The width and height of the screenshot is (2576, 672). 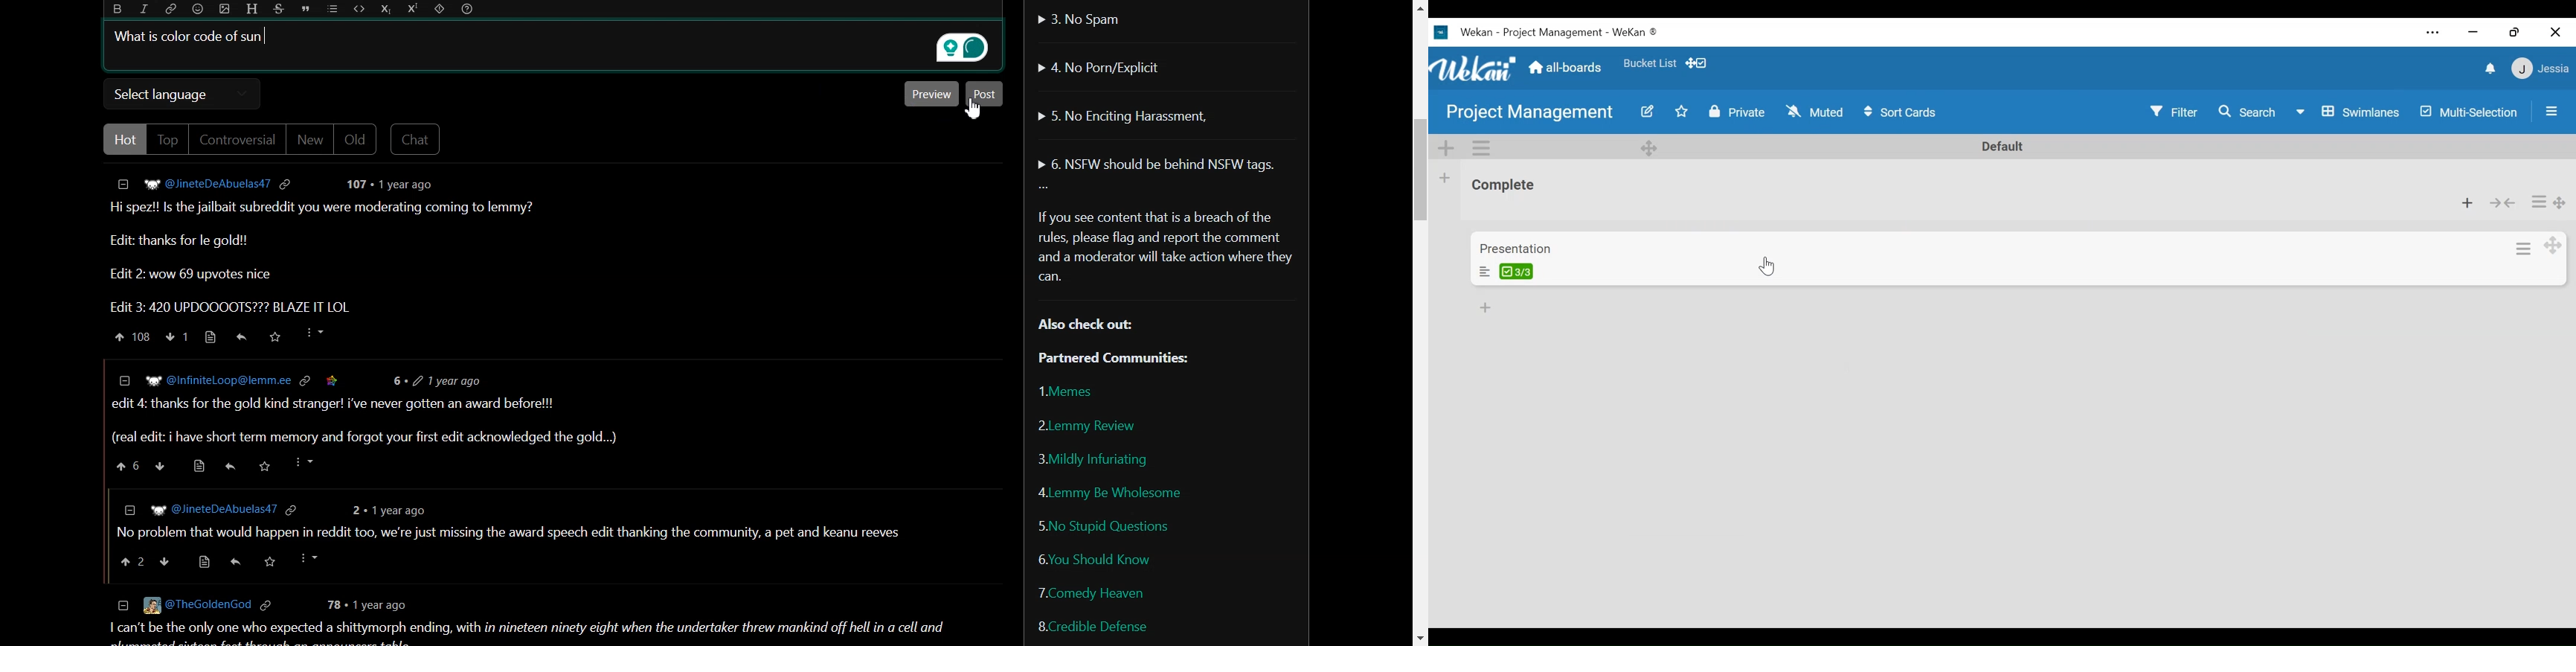 What do you see at coordinates (251, 9) in the screenshot?
I see `Header` at bounding box center [251, 9].